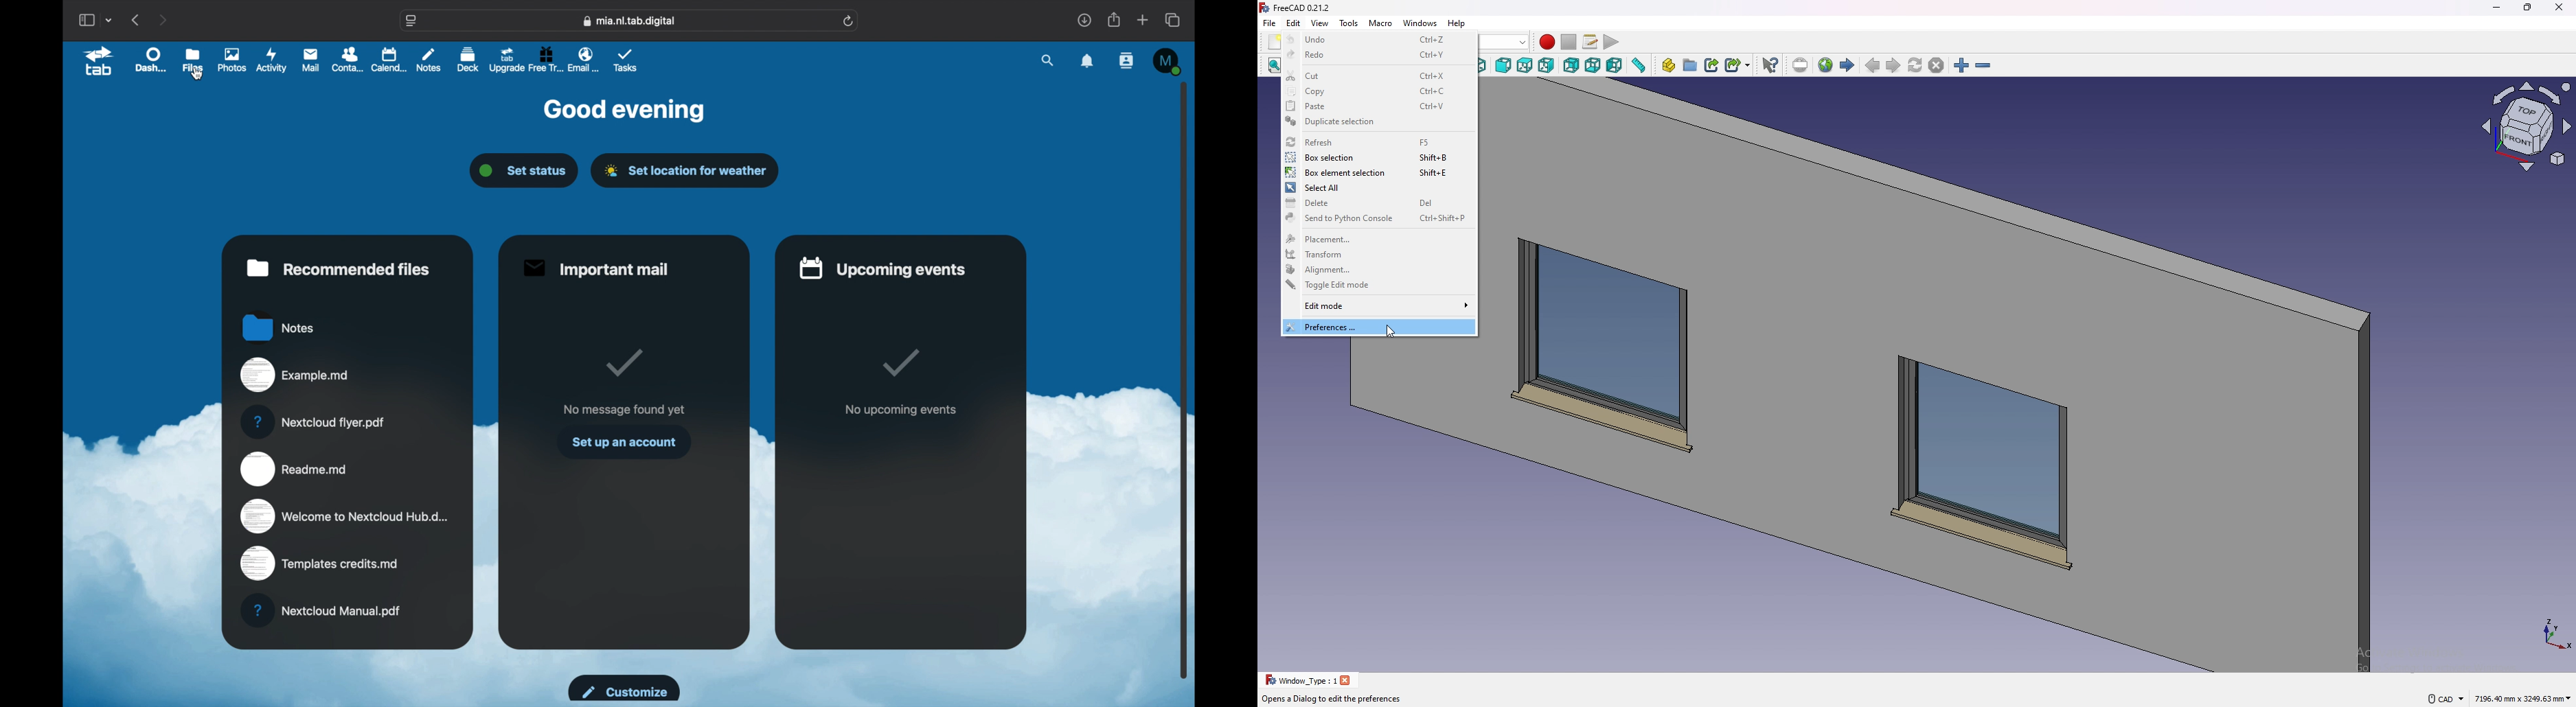  I want to click on share, so click(1115, 20).